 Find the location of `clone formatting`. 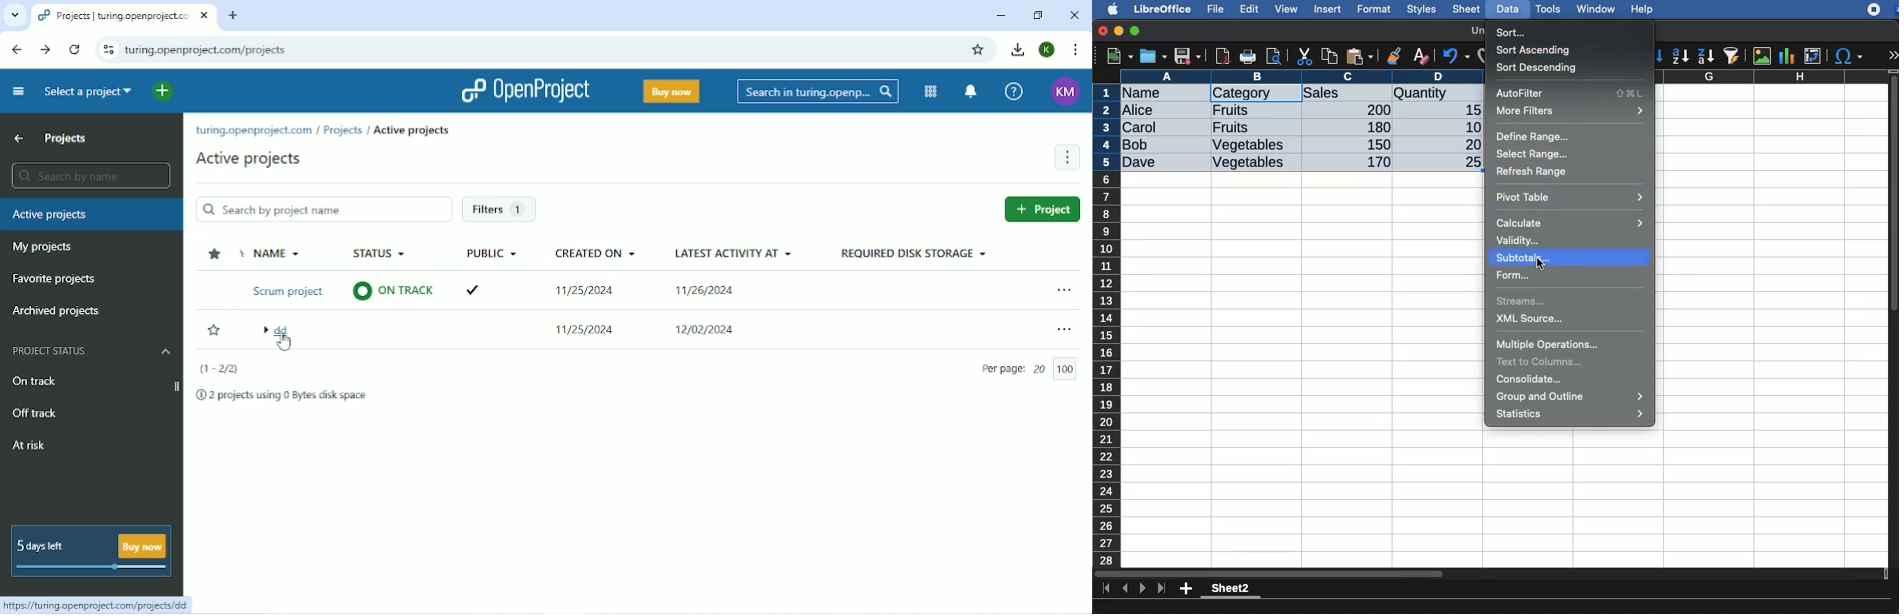

clone formatting is located at coordinates (1394, 57).